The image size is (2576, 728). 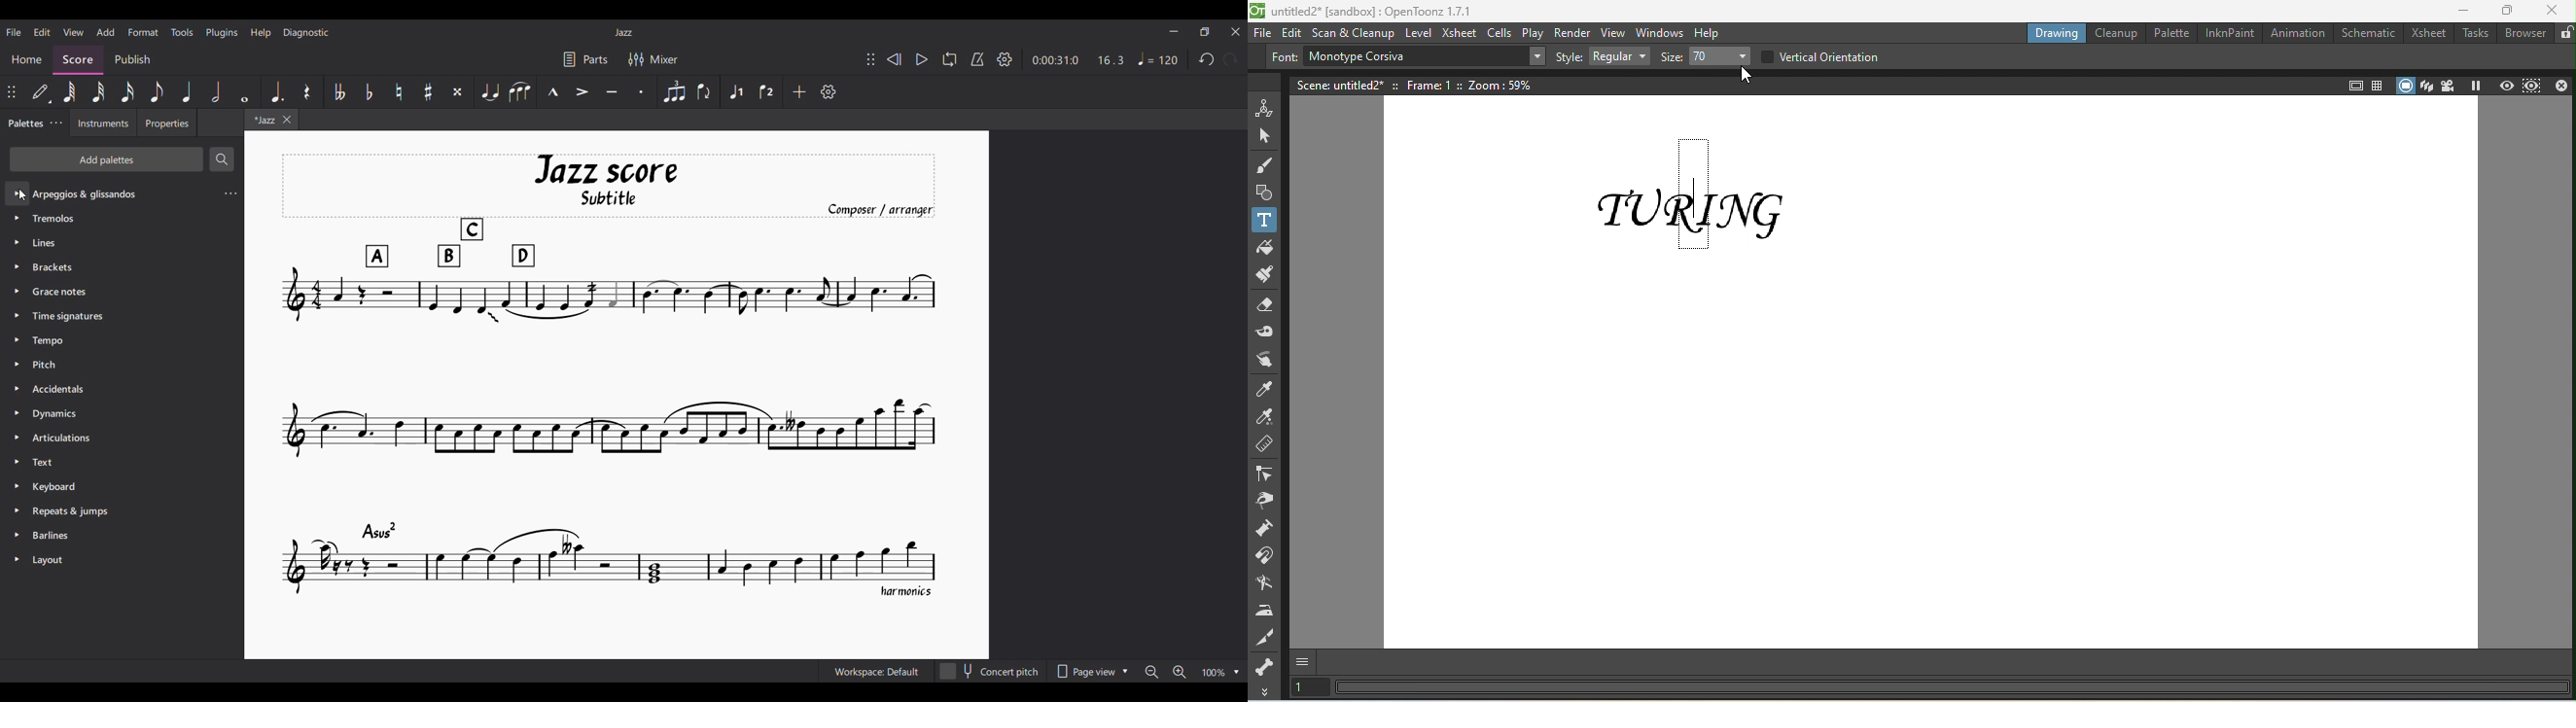 I want to click on Toggle double flat, so click(x=339, y=92).